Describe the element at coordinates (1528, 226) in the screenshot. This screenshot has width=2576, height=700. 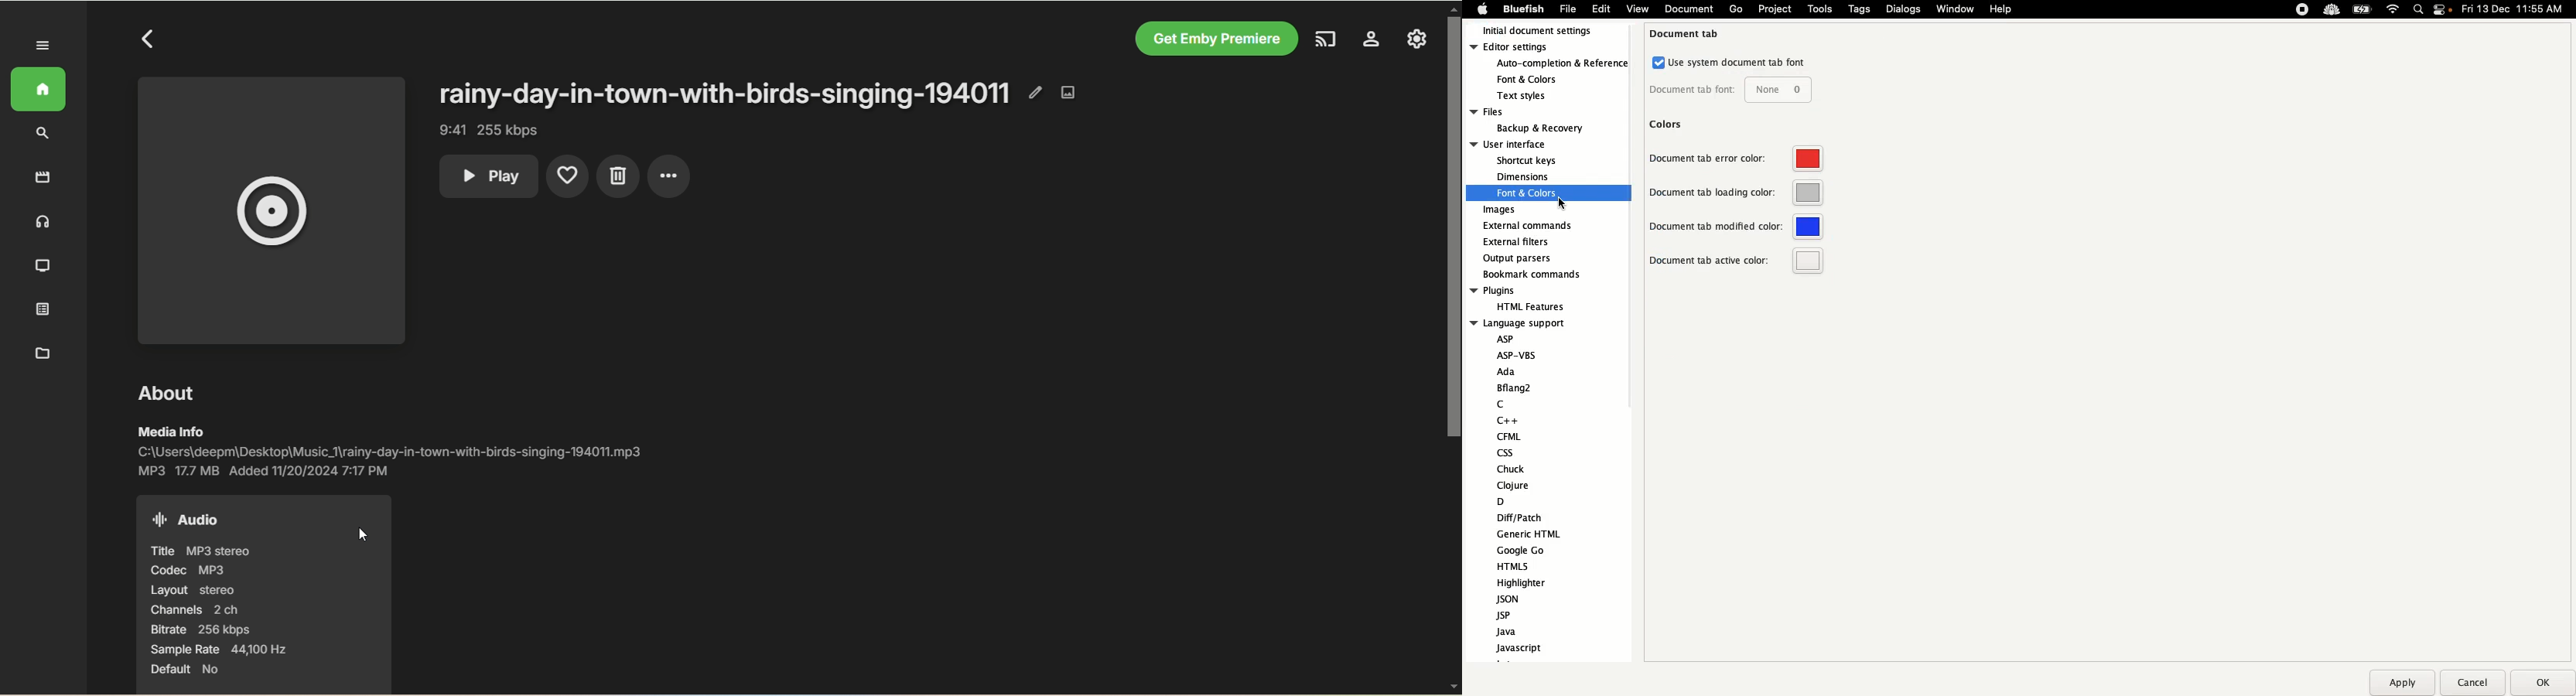
I see `External commands` at that location.